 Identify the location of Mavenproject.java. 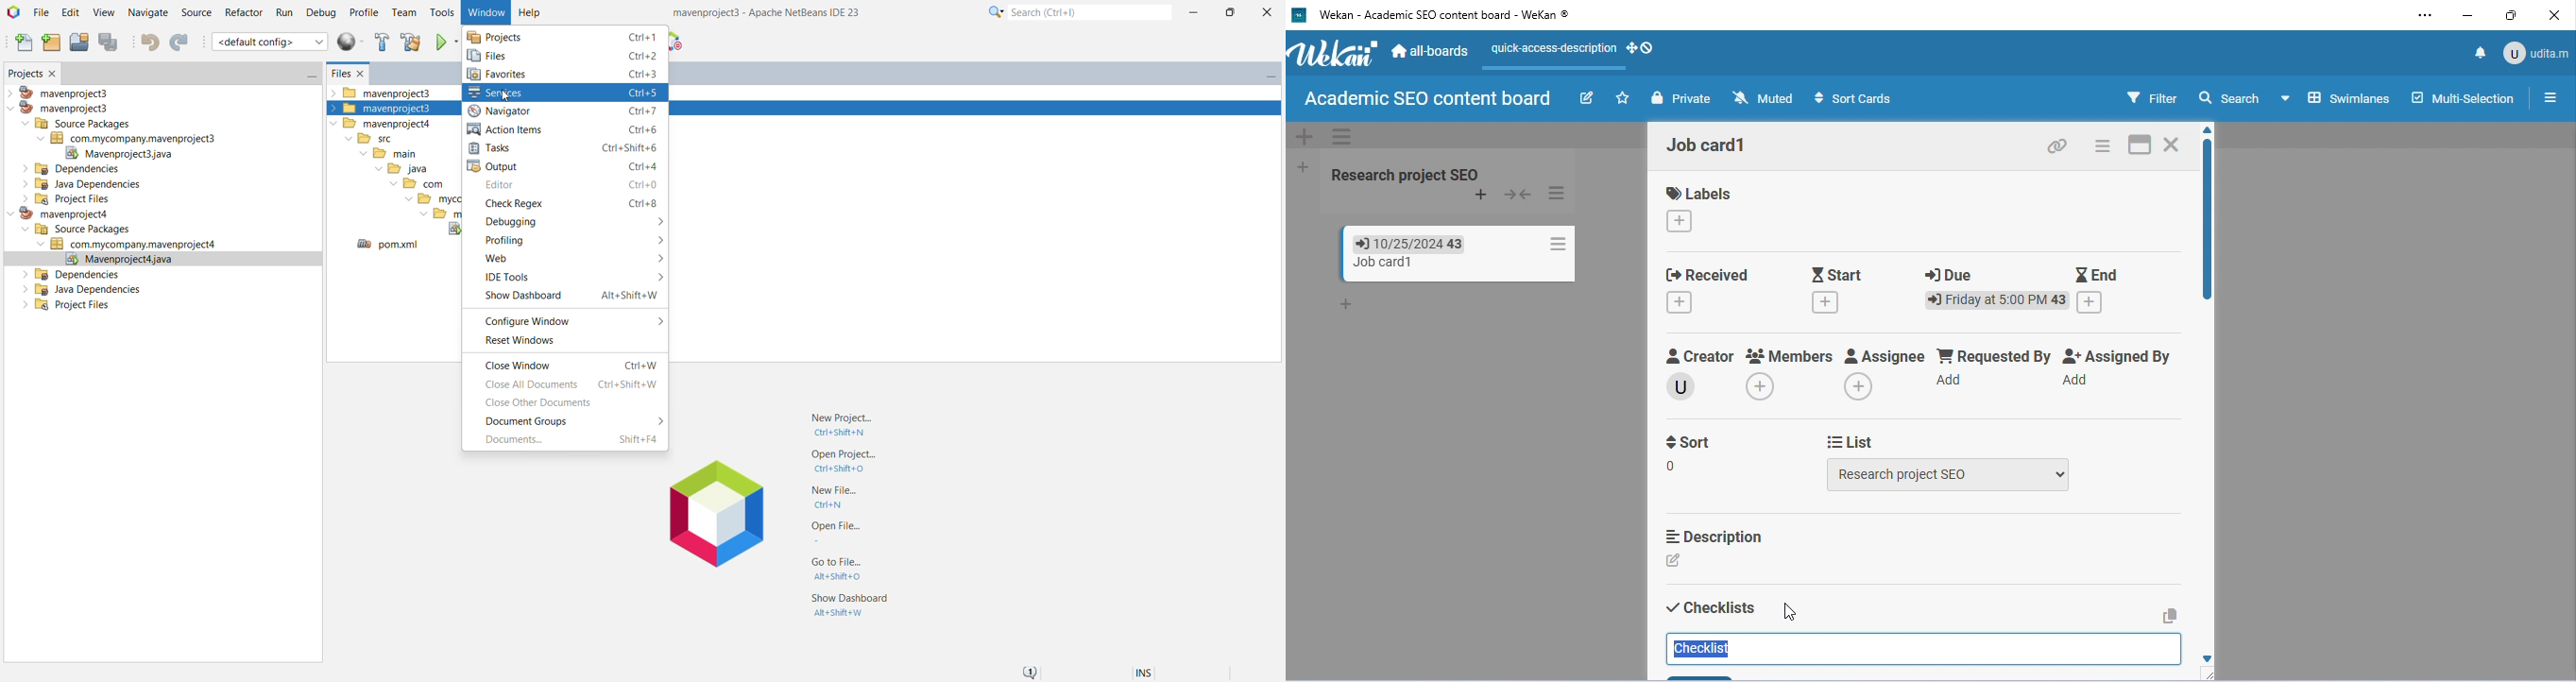
(163, 259).